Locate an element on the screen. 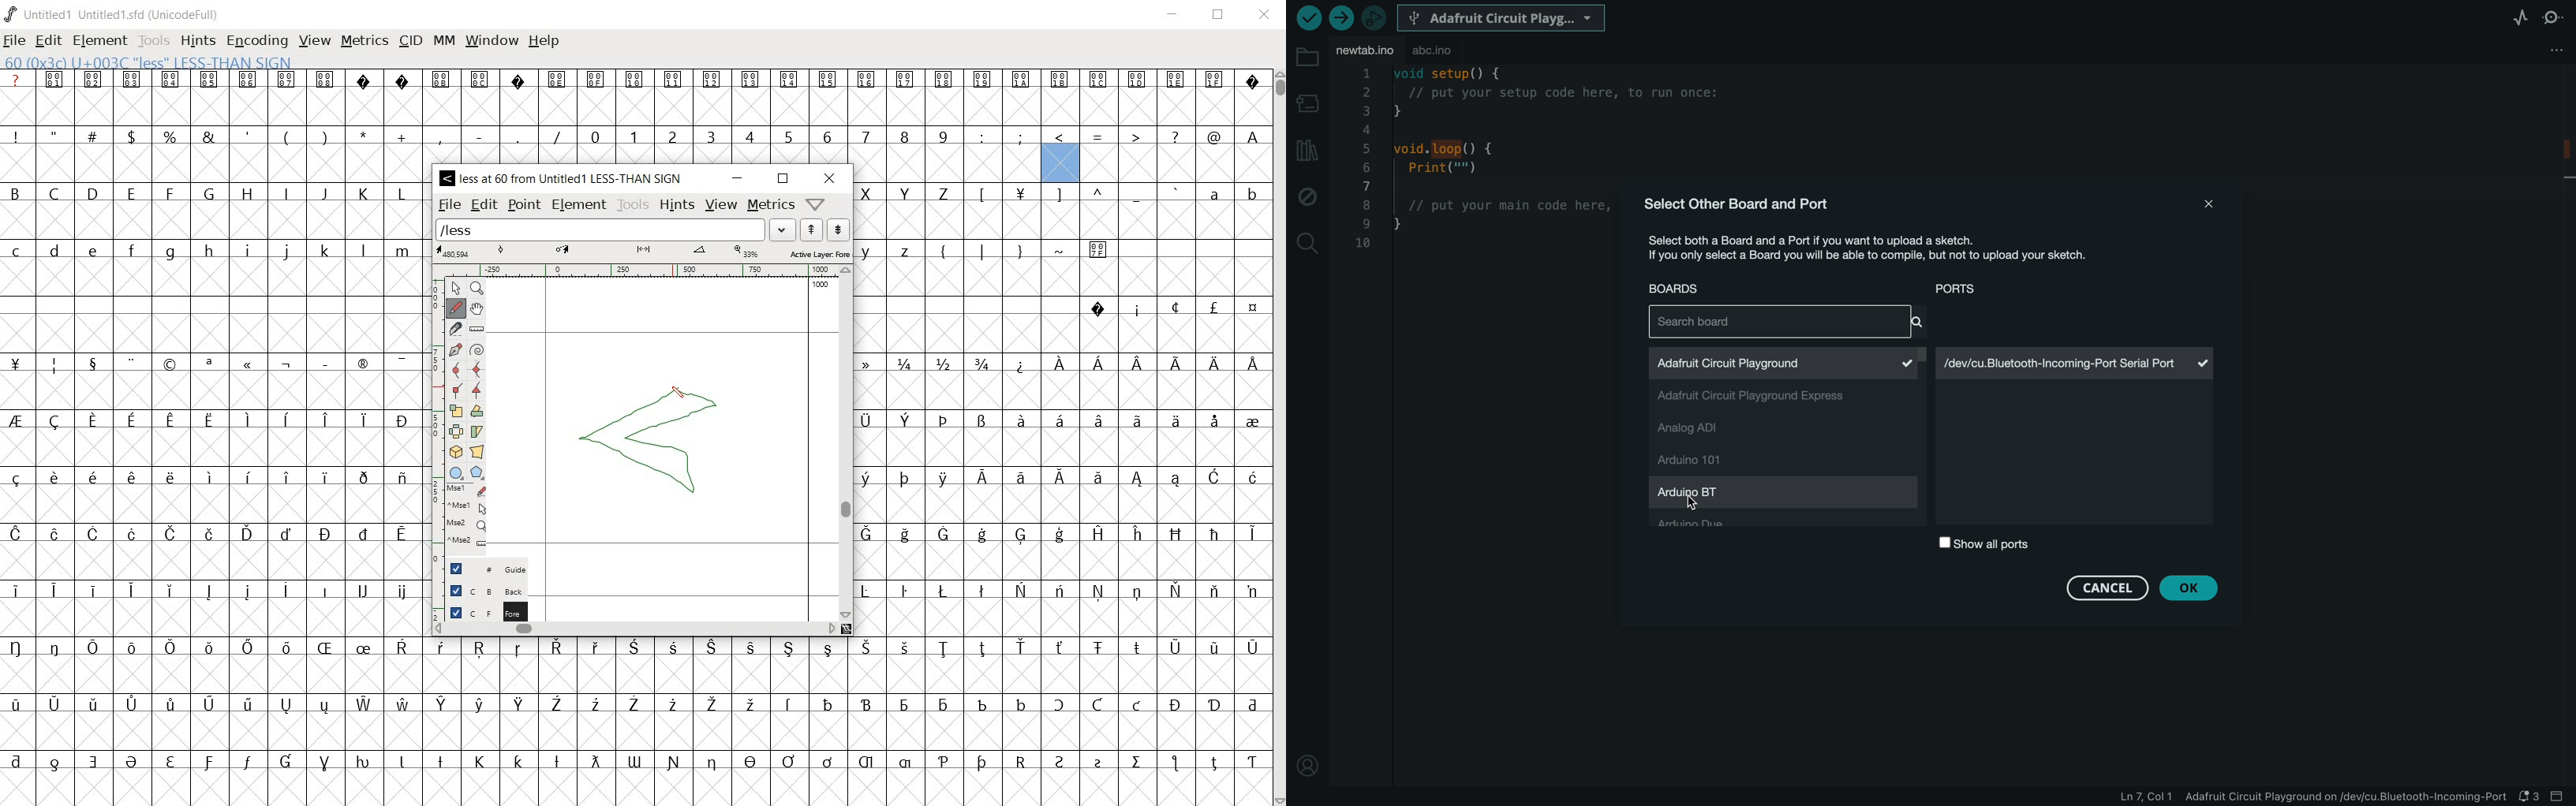 The image size is (2576, 812). empty cells is located at coordinates (208, 504).